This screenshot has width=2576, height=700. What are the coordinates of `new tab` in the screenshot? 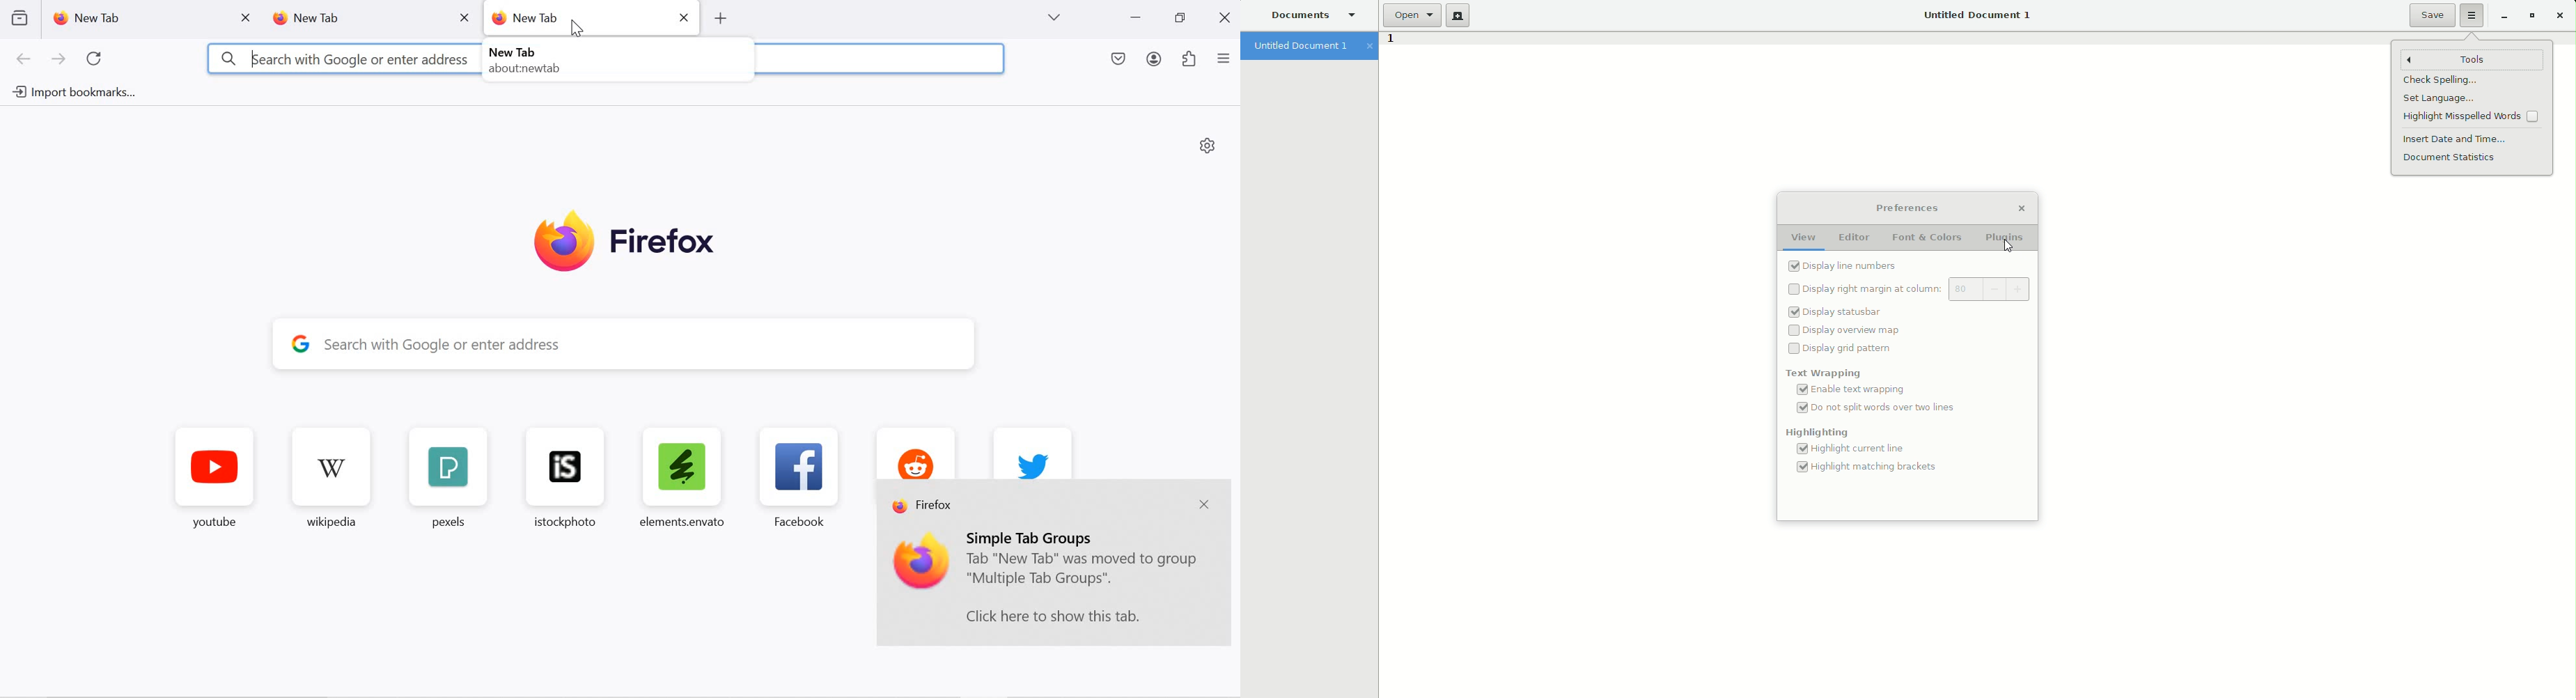 It's located at (352, 19).